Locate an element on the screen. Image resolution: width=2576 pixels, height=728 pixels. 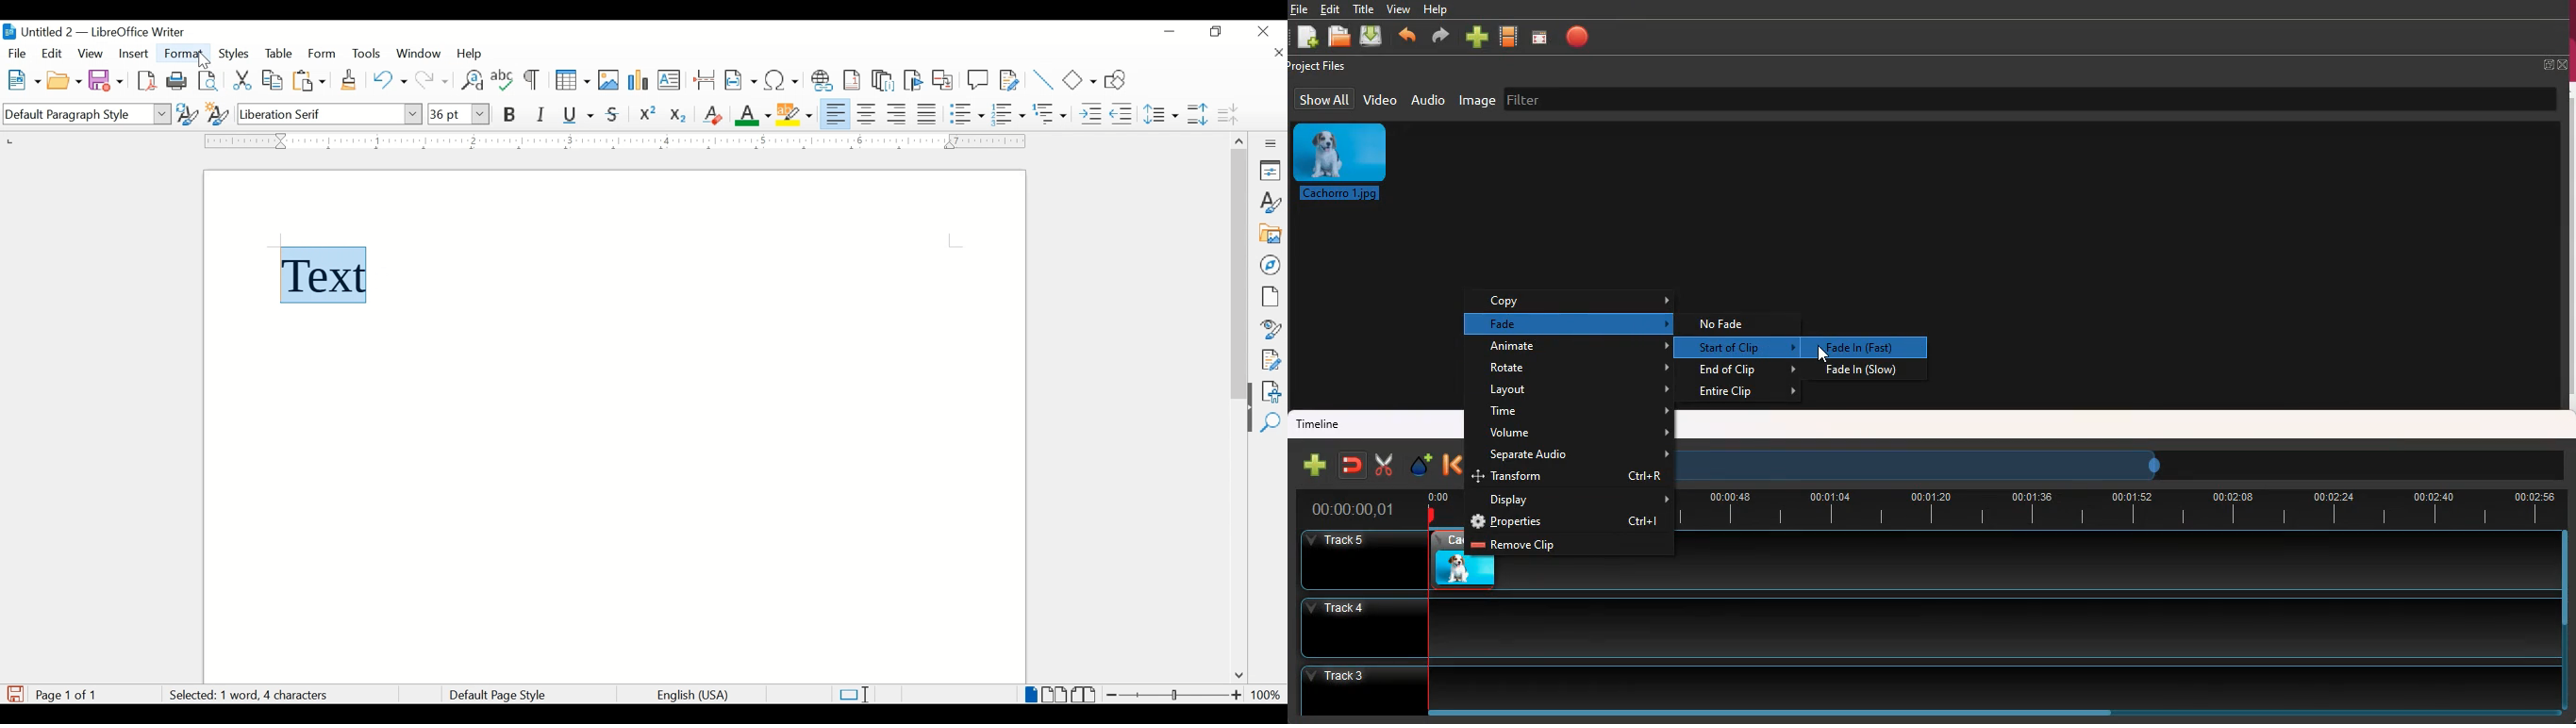
text is located at coordinates (336, 273).